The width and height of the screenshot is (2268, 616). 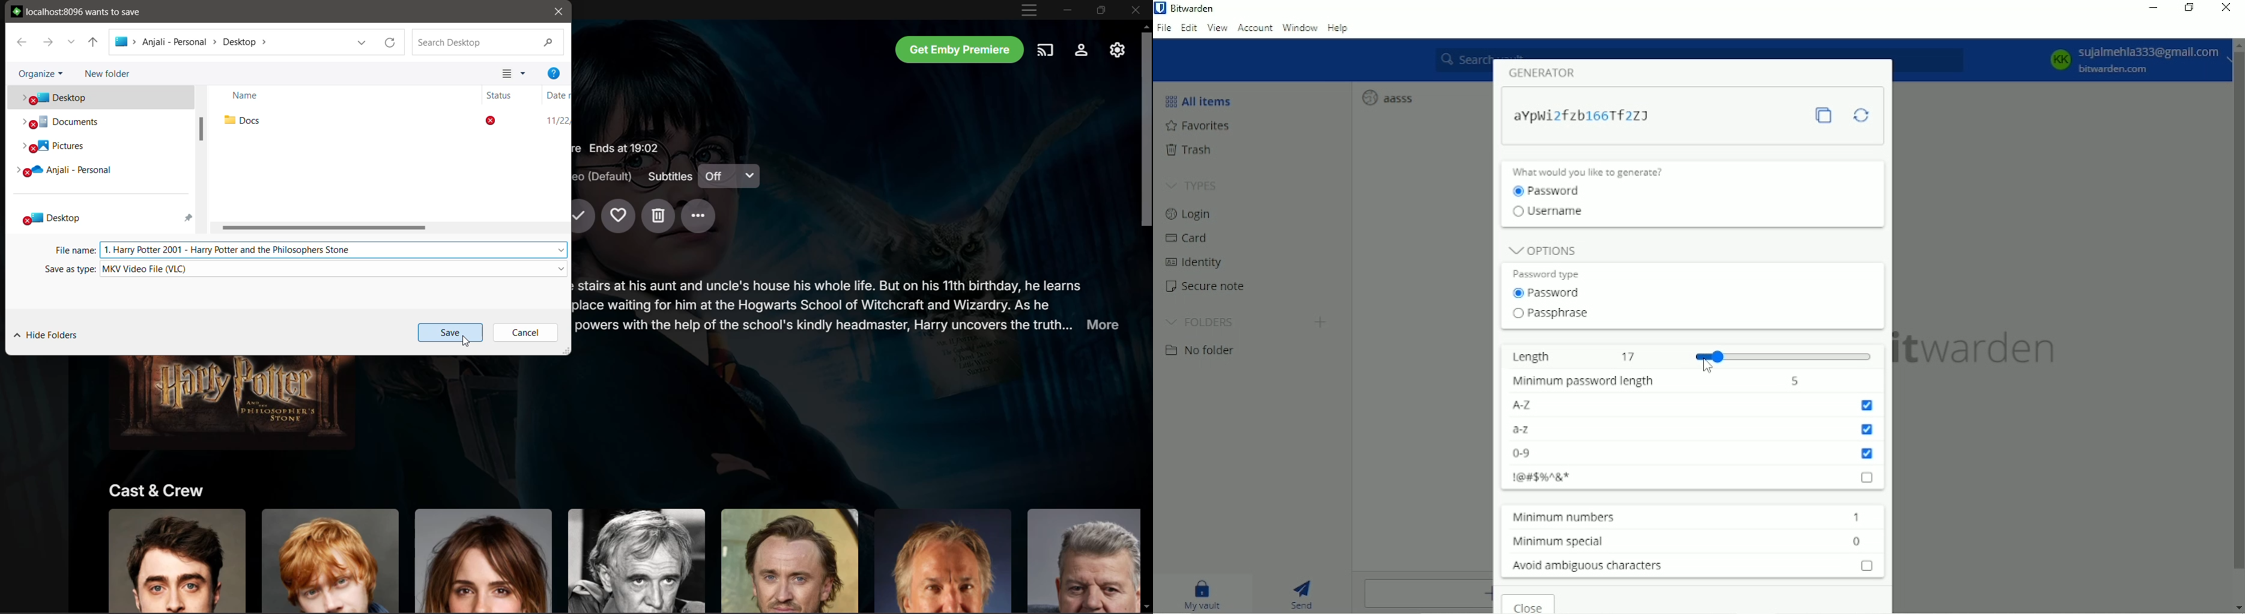 I want to click on Cursor, so click(x=467, y=341).